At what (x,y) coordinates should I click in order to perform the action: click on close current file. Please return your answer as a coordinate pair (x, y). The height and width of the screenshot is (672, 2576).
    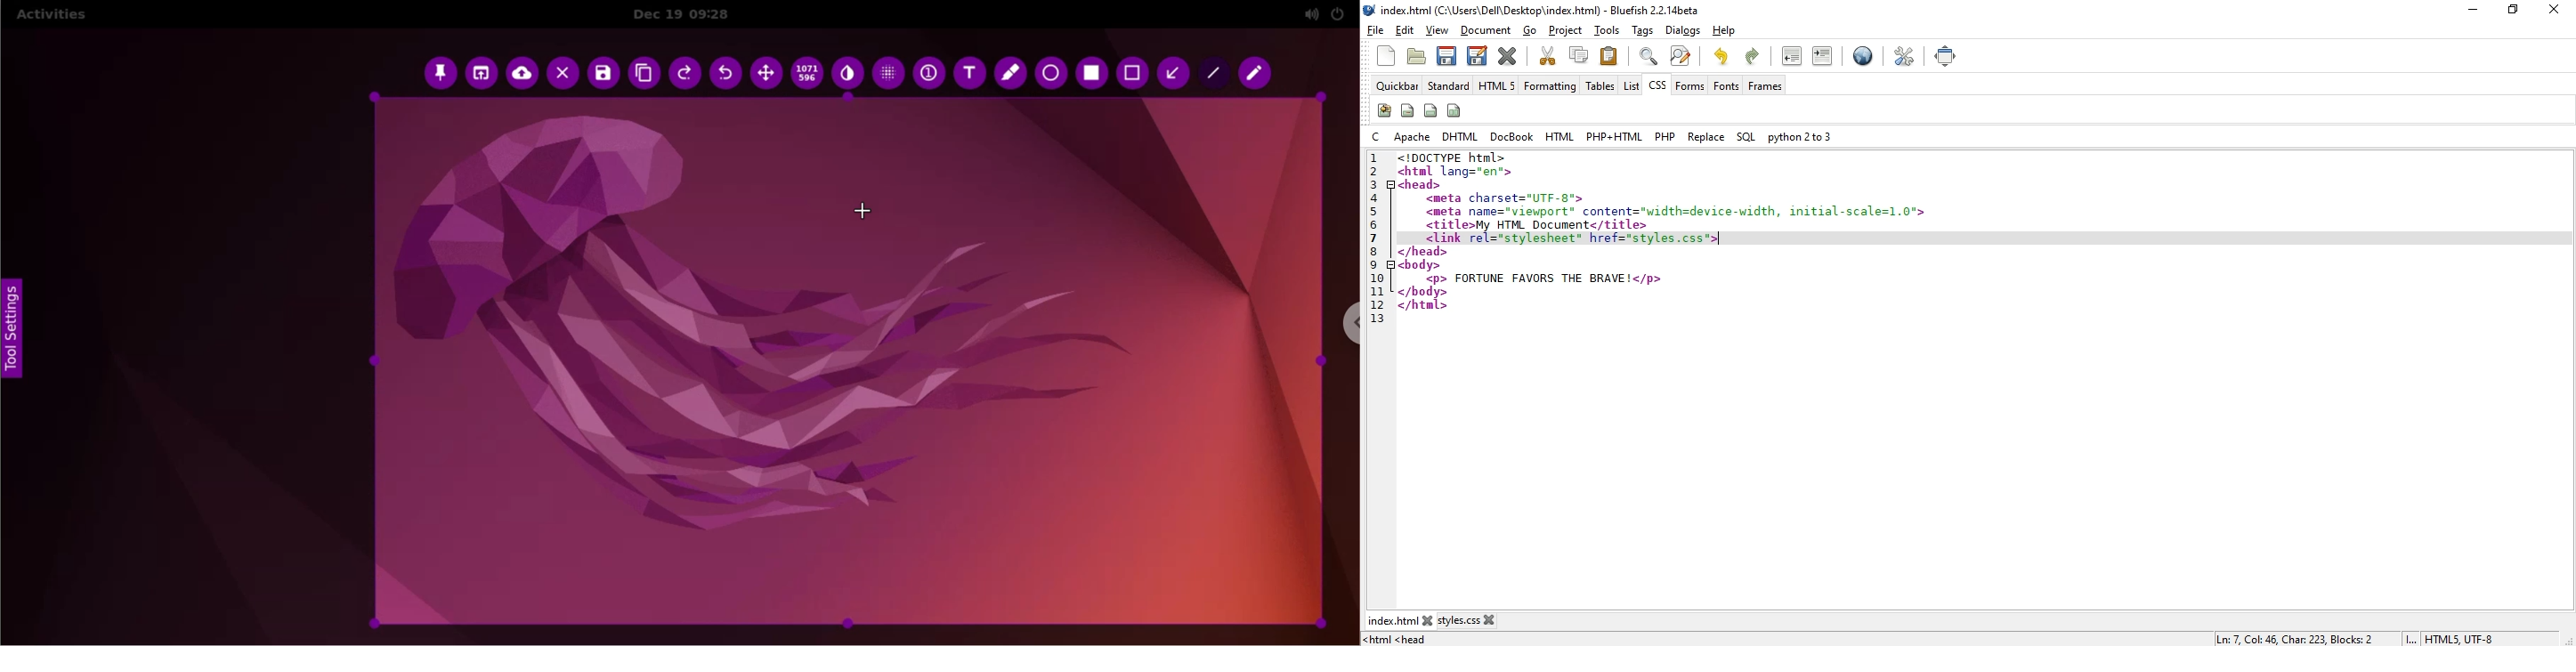
    Looking at the image, I should click on (1509, 55).